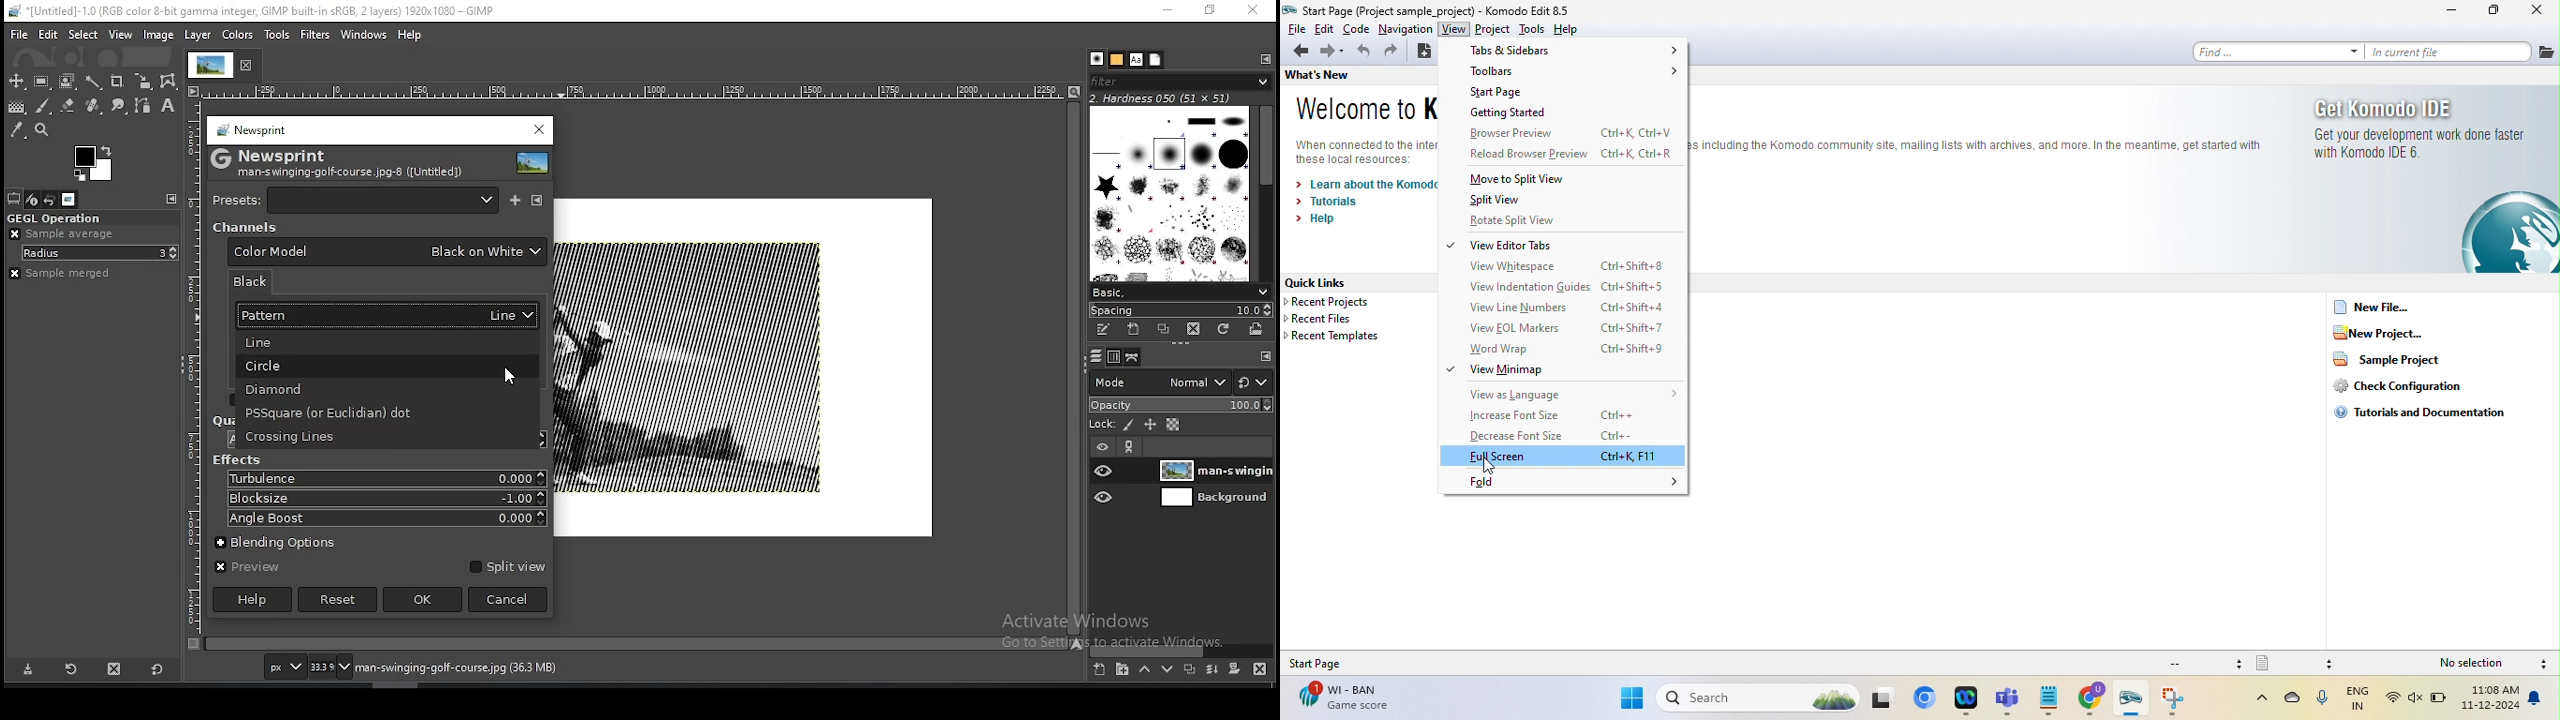 This screenshot has width=2576, height=728. I want to click on colors, so click(237, 35).